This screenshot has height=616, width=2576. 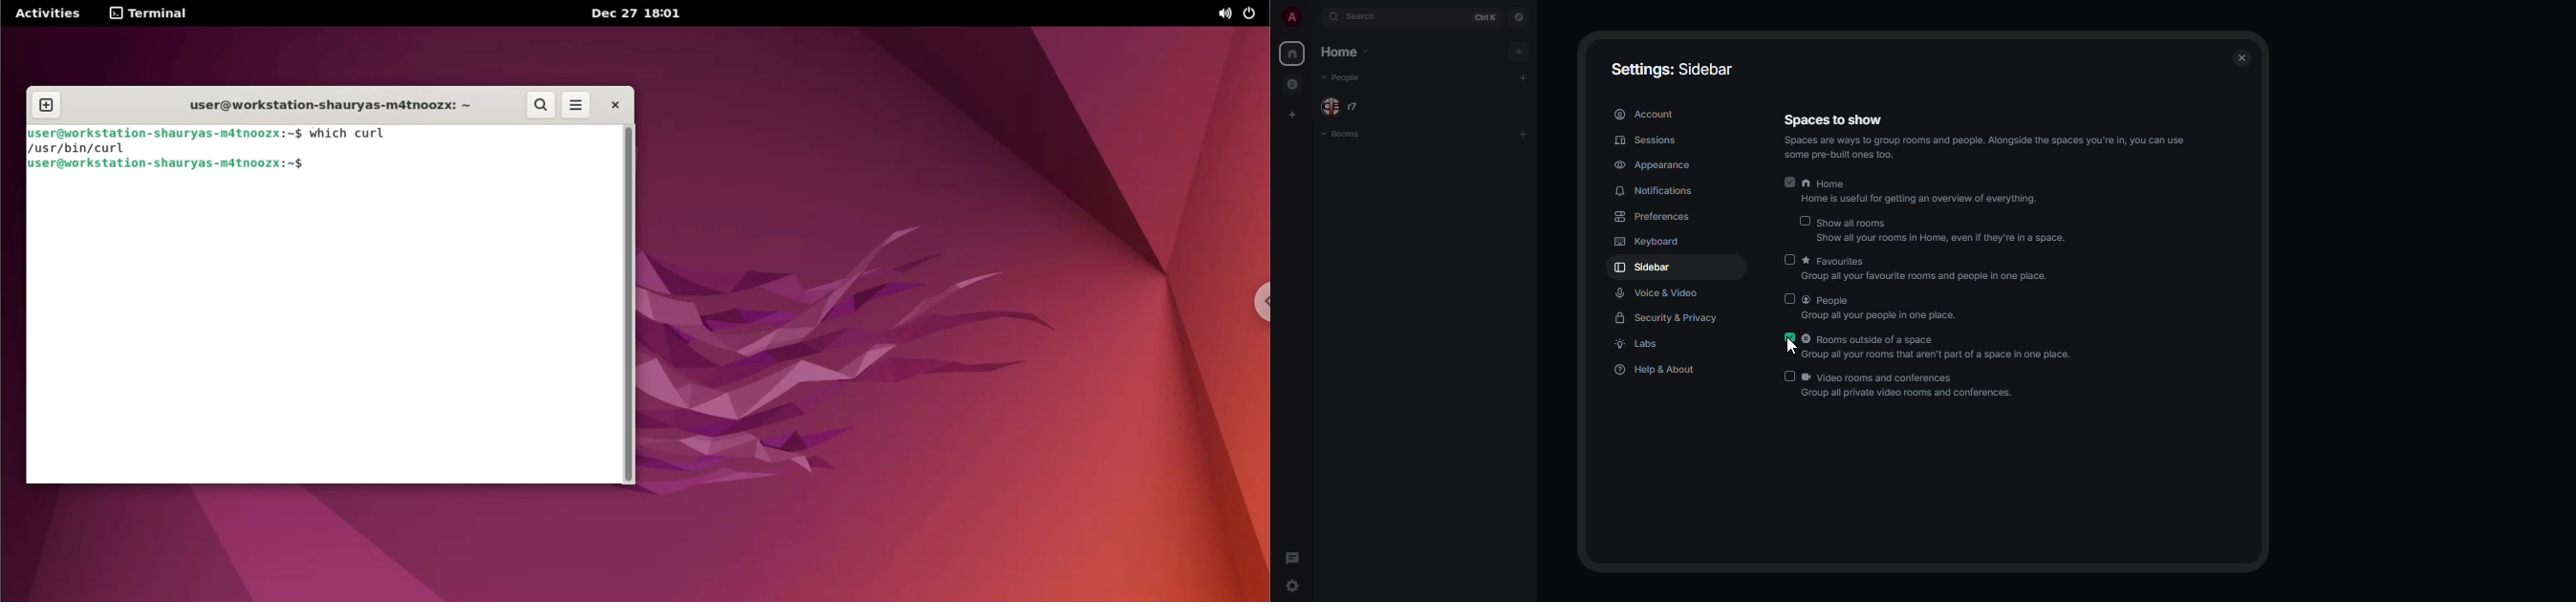 What do you see at coordinates (1346, 106) in the screenshot?
I see `people` at bounding box center [1346, 106].